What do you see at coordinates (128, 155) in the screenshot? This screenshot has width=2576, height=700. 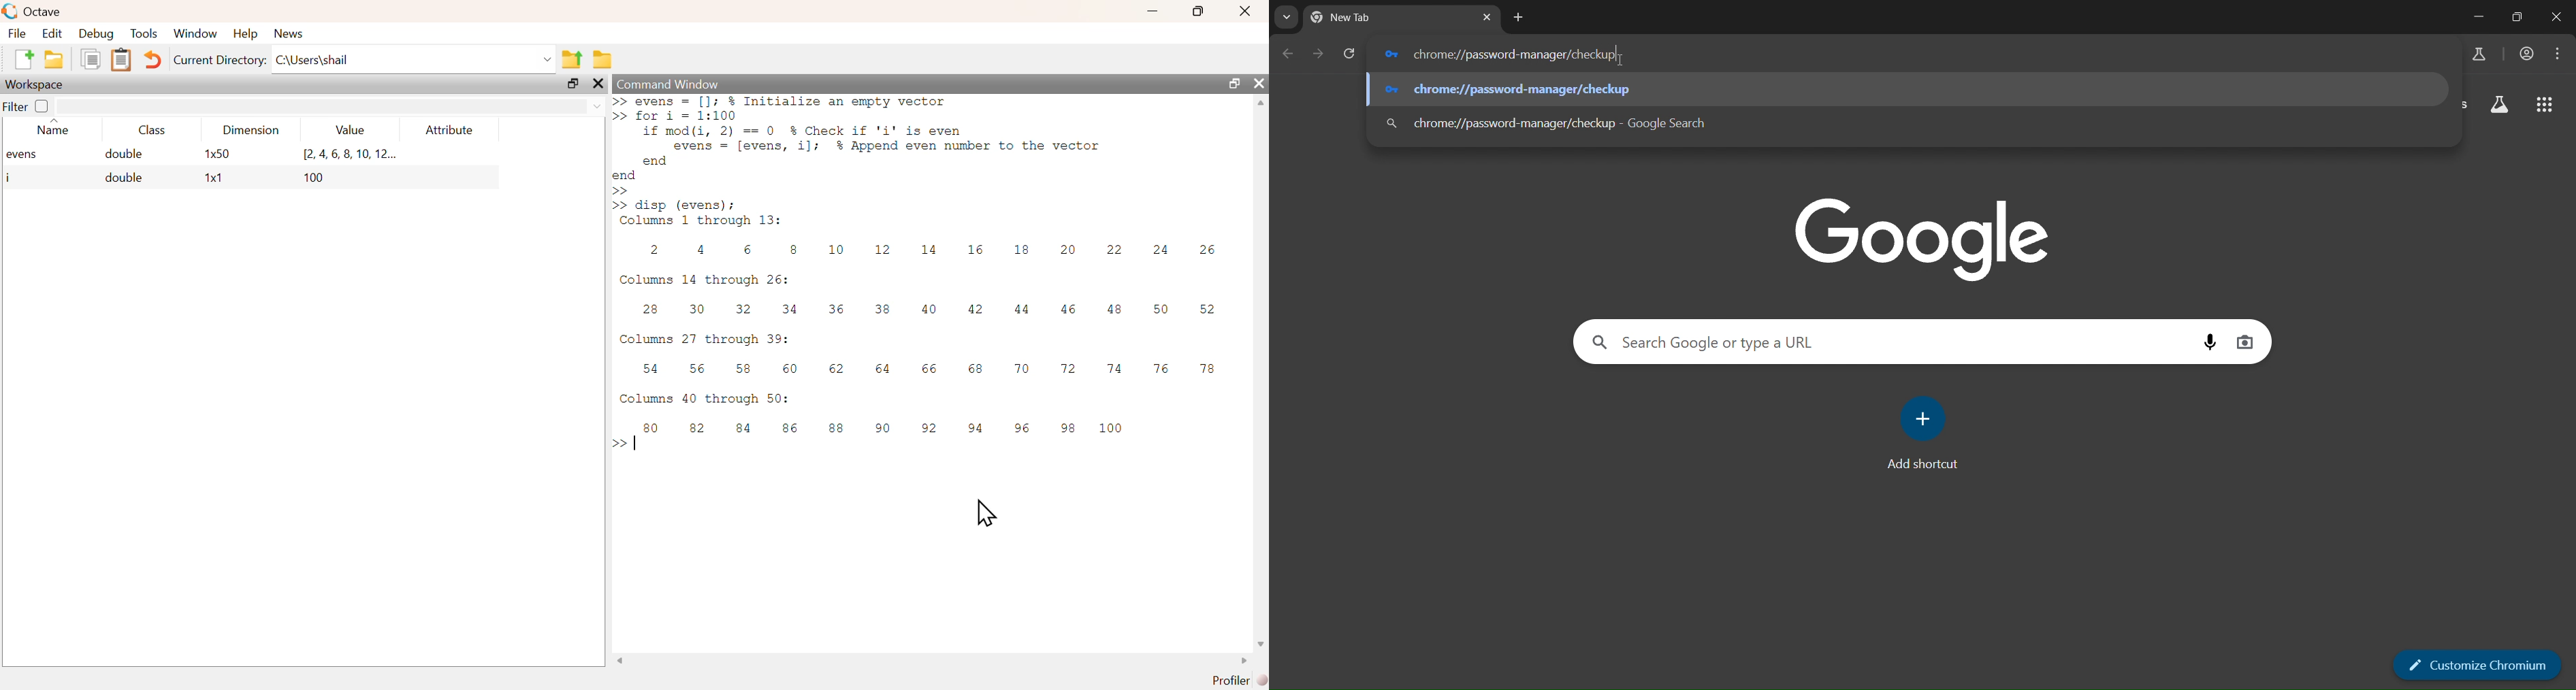 I see `double` at bounding box center [128, 155].